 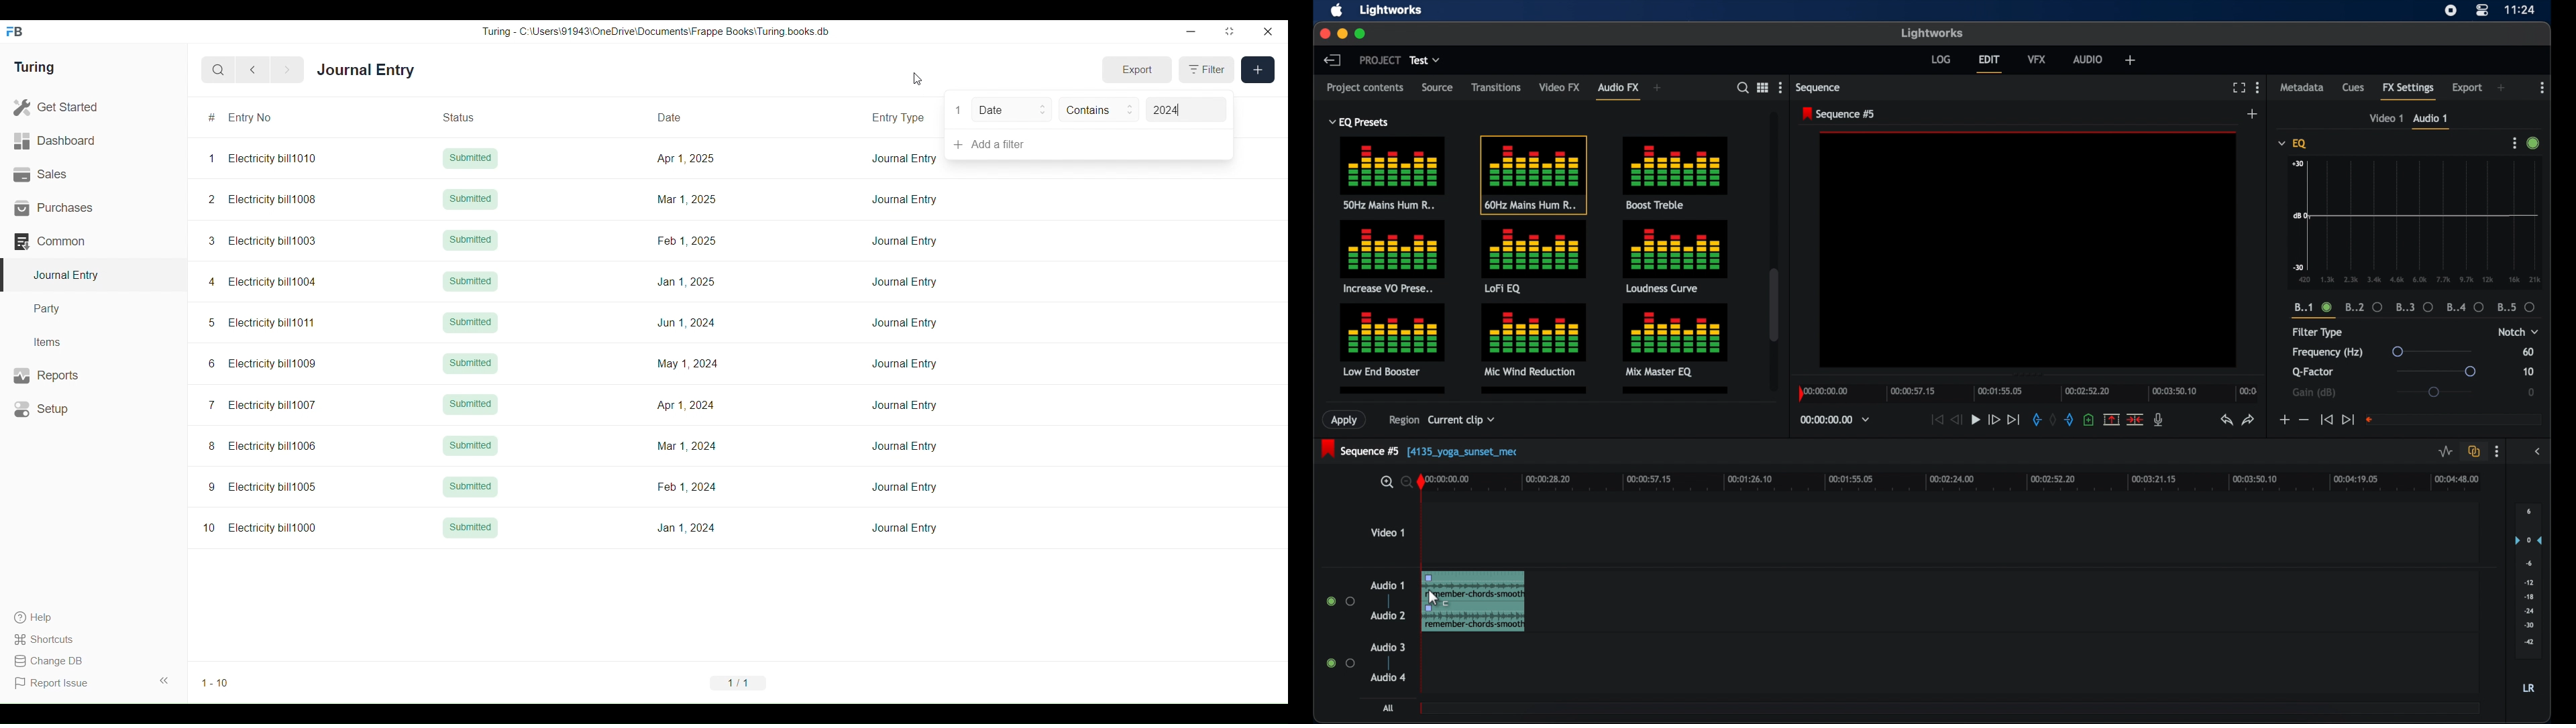 What do you see at coordinates (268, 117) in the screenshot?
I see `# Entry No` at bounding box center [268, 117].